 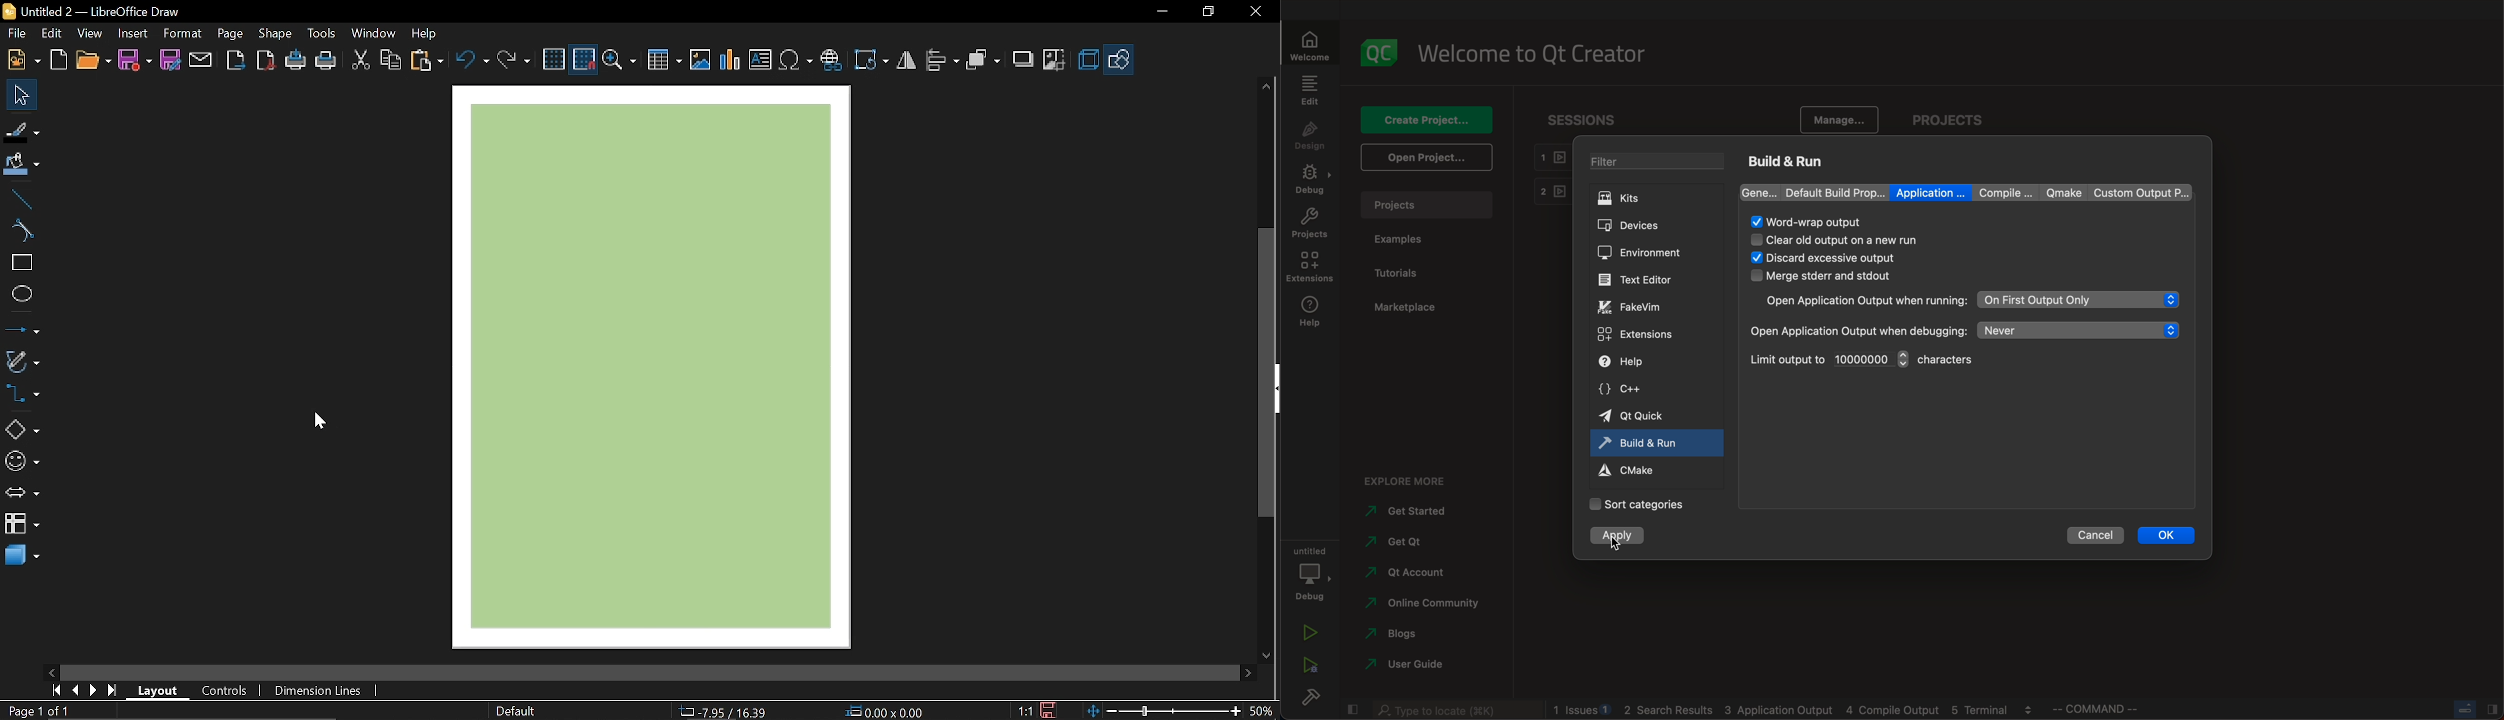 What do you see at coordinates (906, 61) in the screenshot?
I see `flip` at bounding box center [906, 61].